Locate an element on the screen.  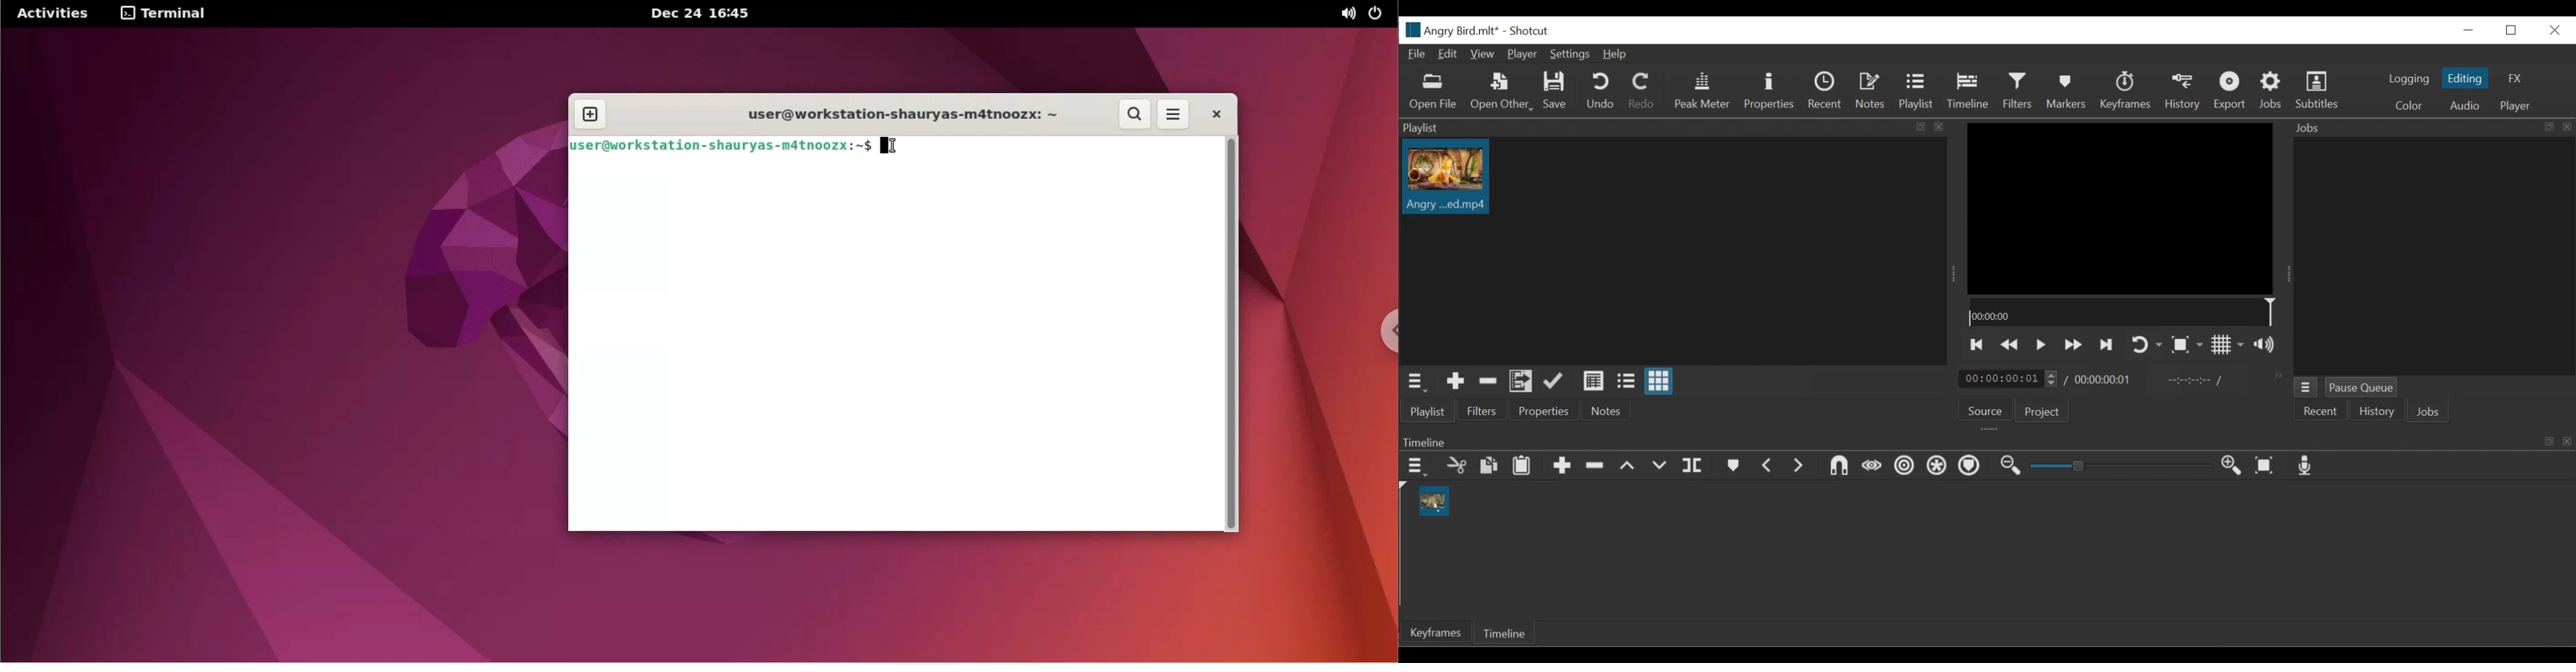
Pause Queue is located at coordinates (2362, 387).